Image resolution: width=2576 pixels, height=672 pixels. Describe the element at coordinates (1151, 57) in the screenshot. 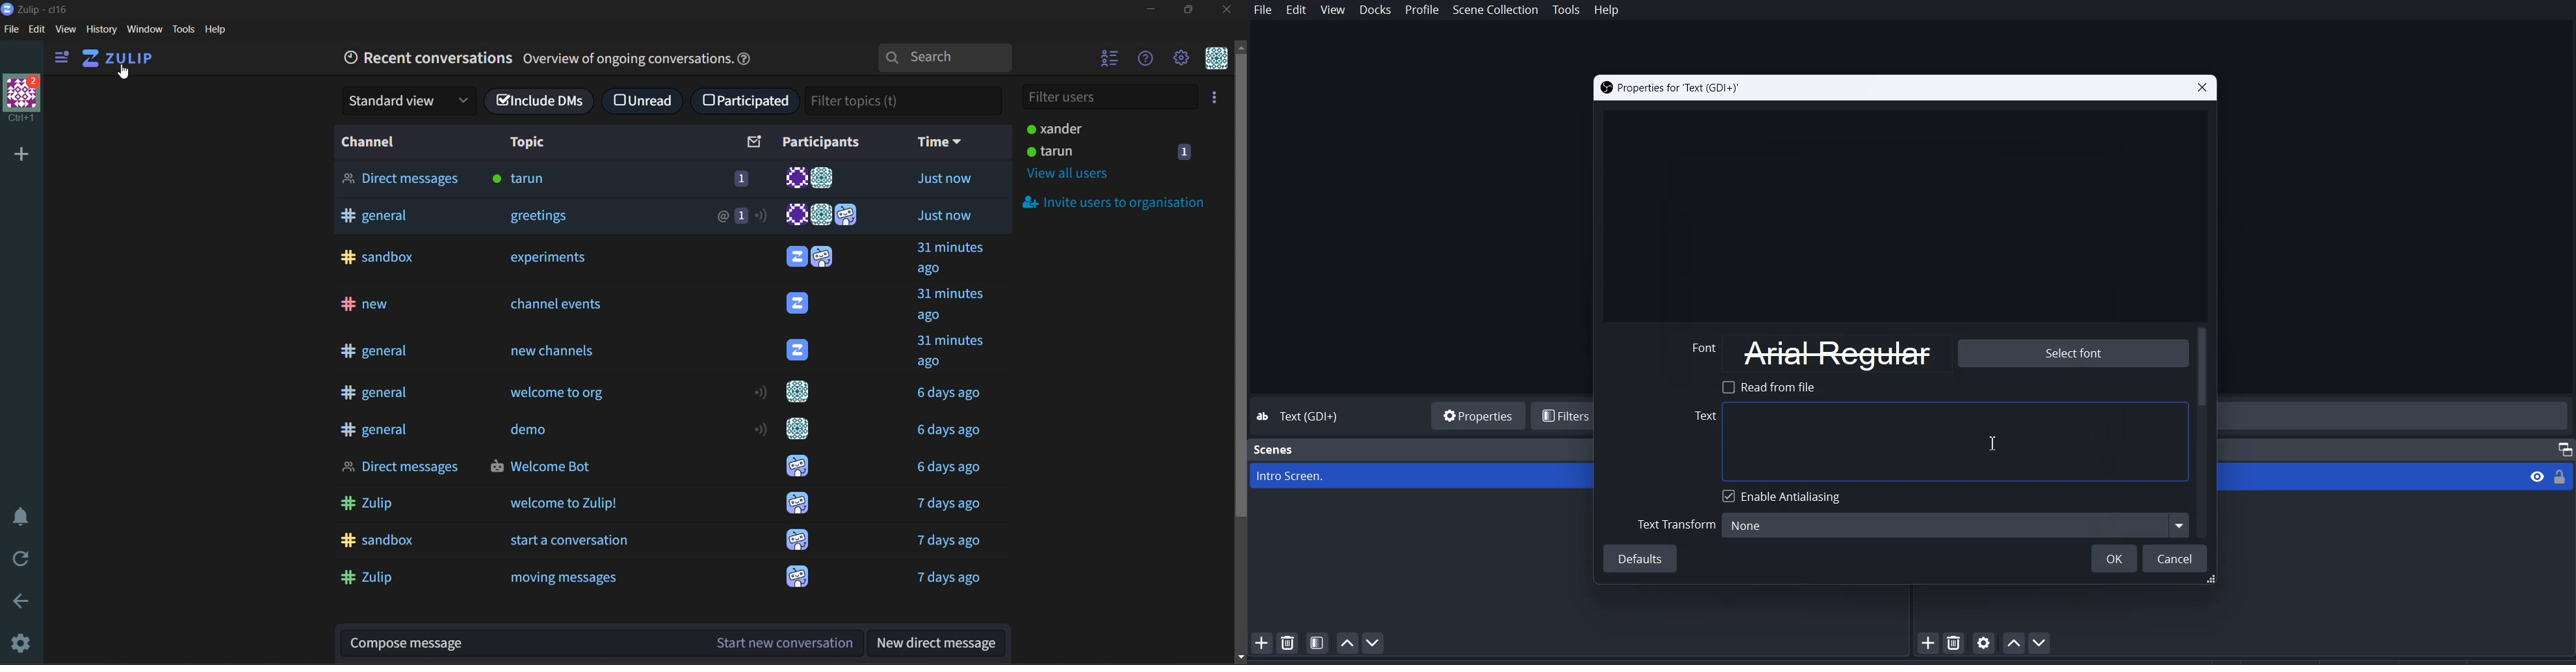

I see `help menu` at that location.